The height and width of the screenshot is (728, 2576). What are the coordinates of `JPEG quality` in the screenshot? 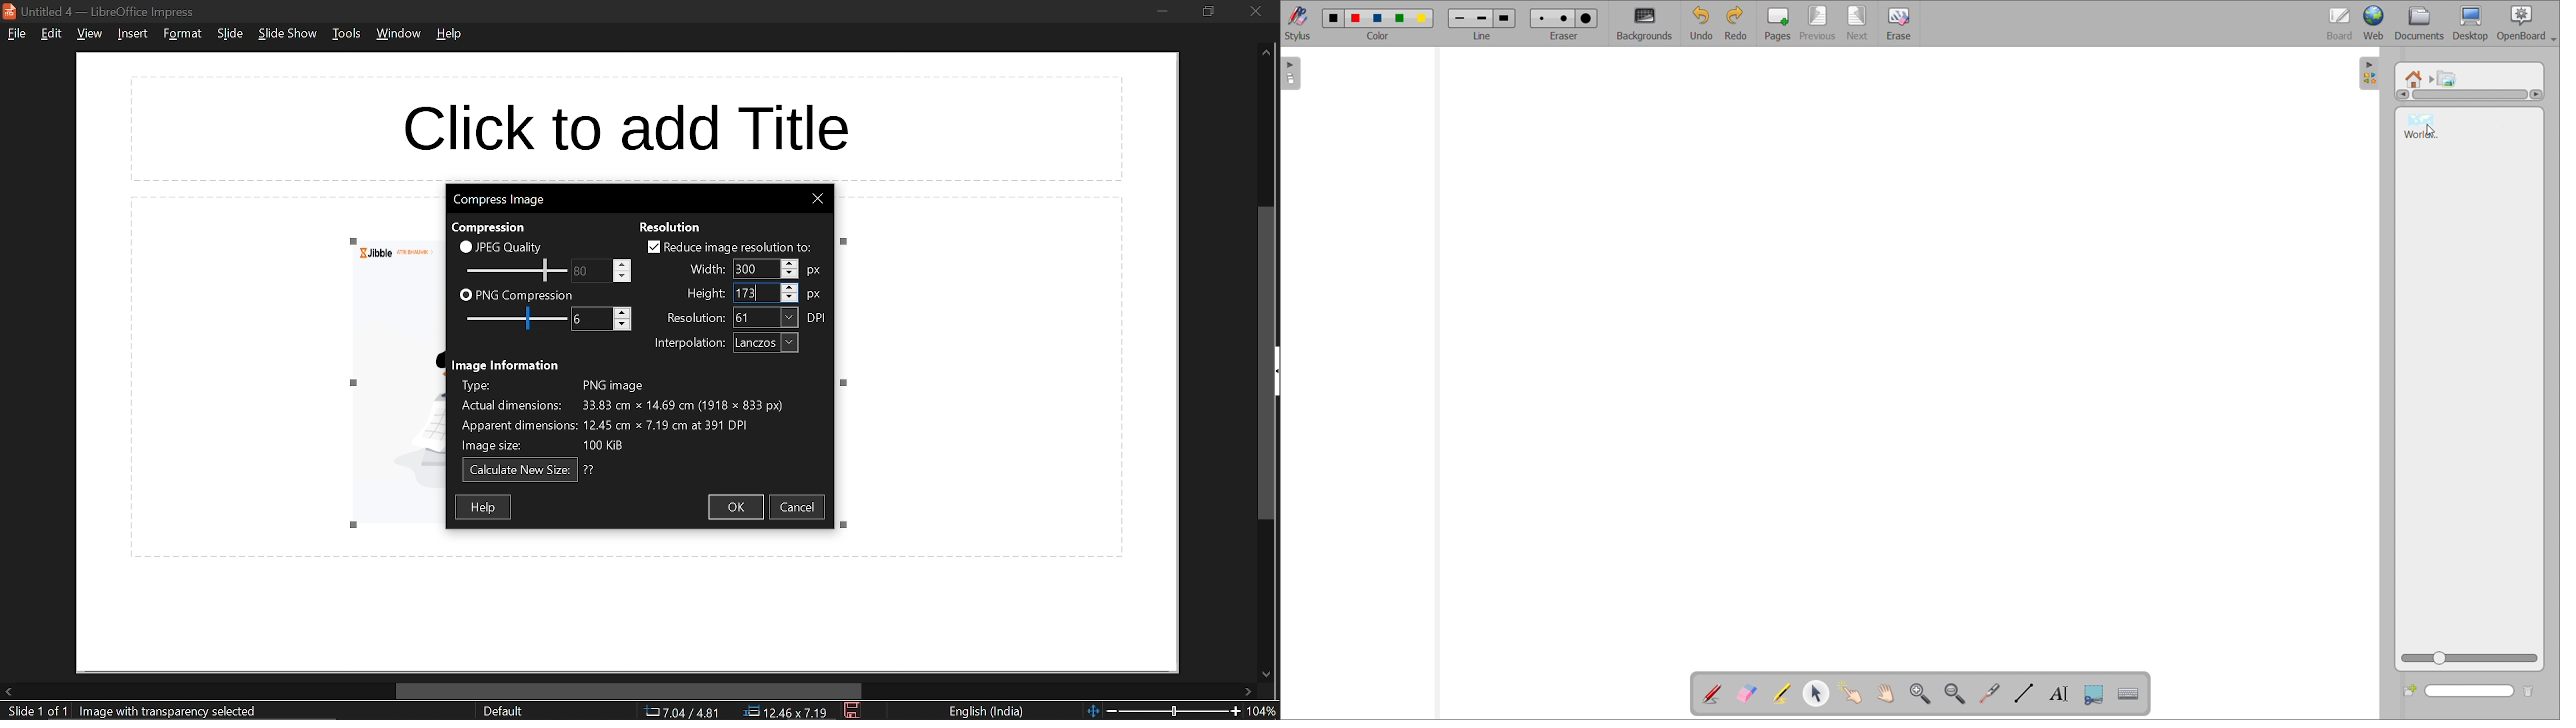 It's located at (512, 247).